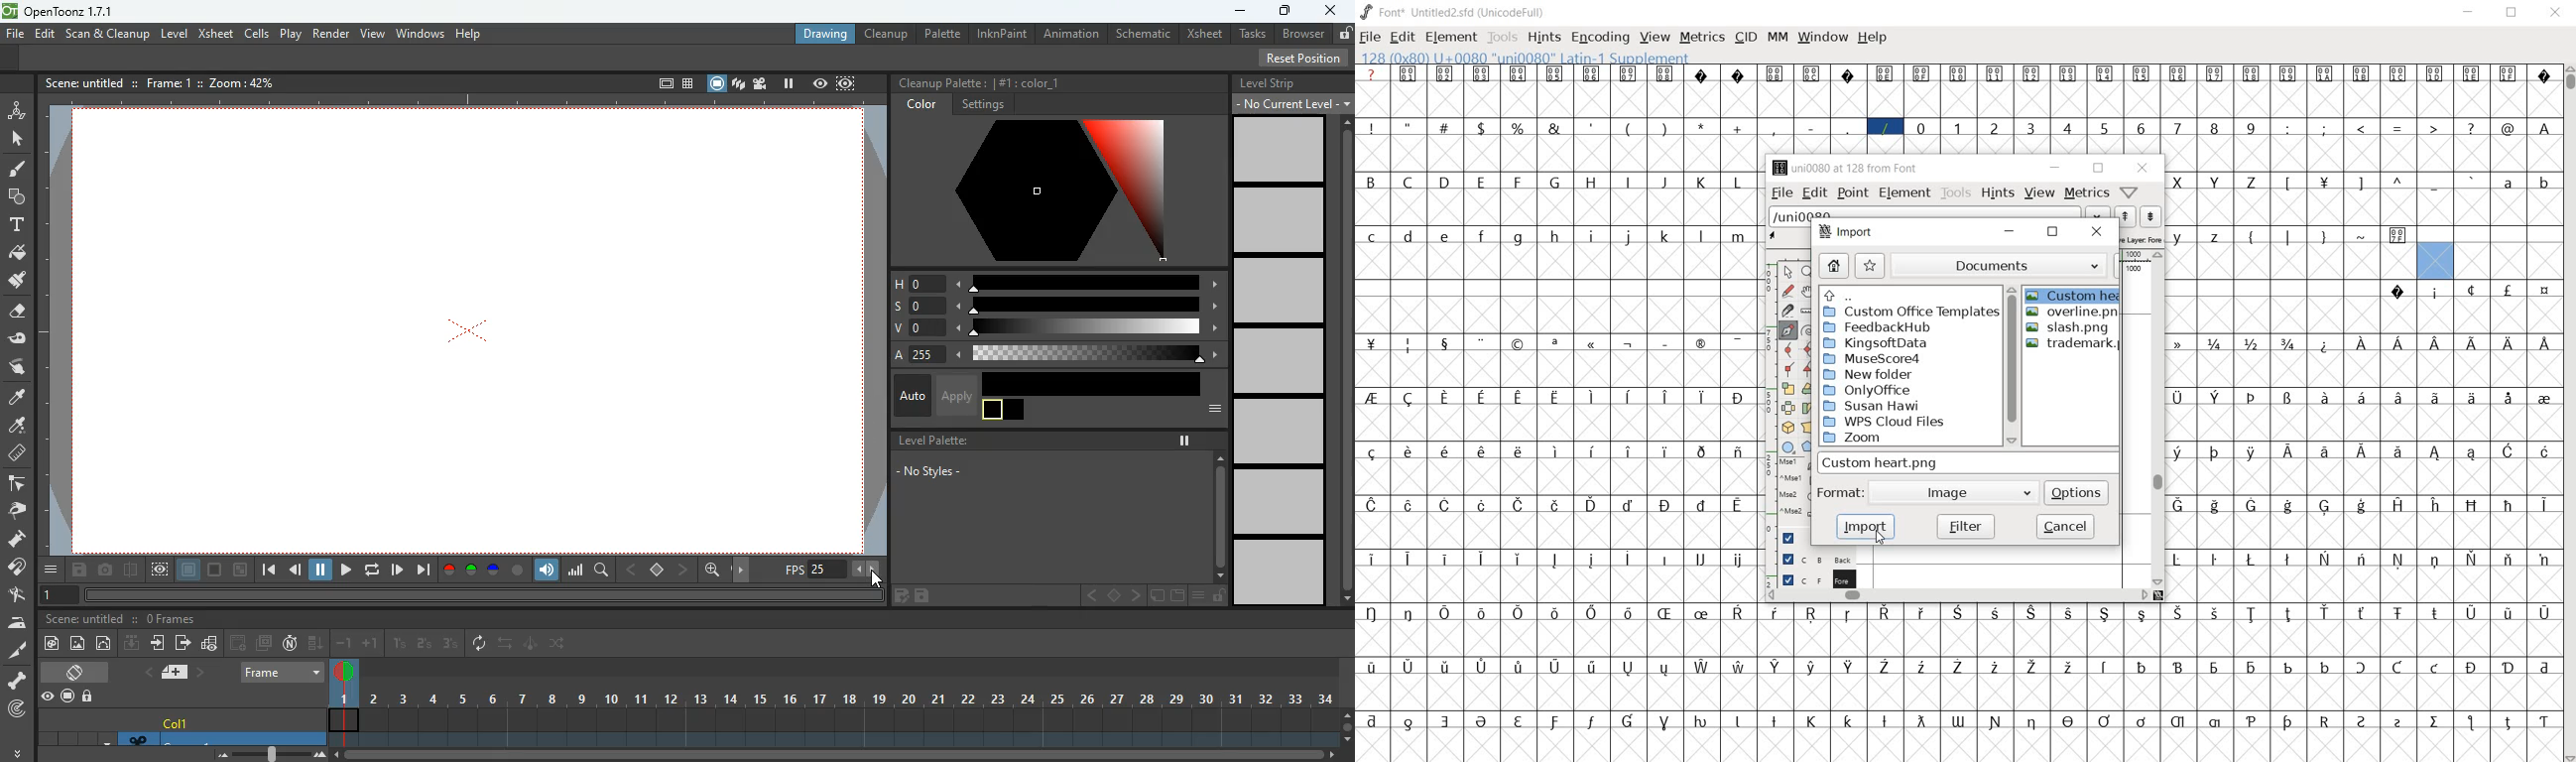 The height and width of the screenshot is (784, 2576). I want to click on glyph, so click(1811, 667).